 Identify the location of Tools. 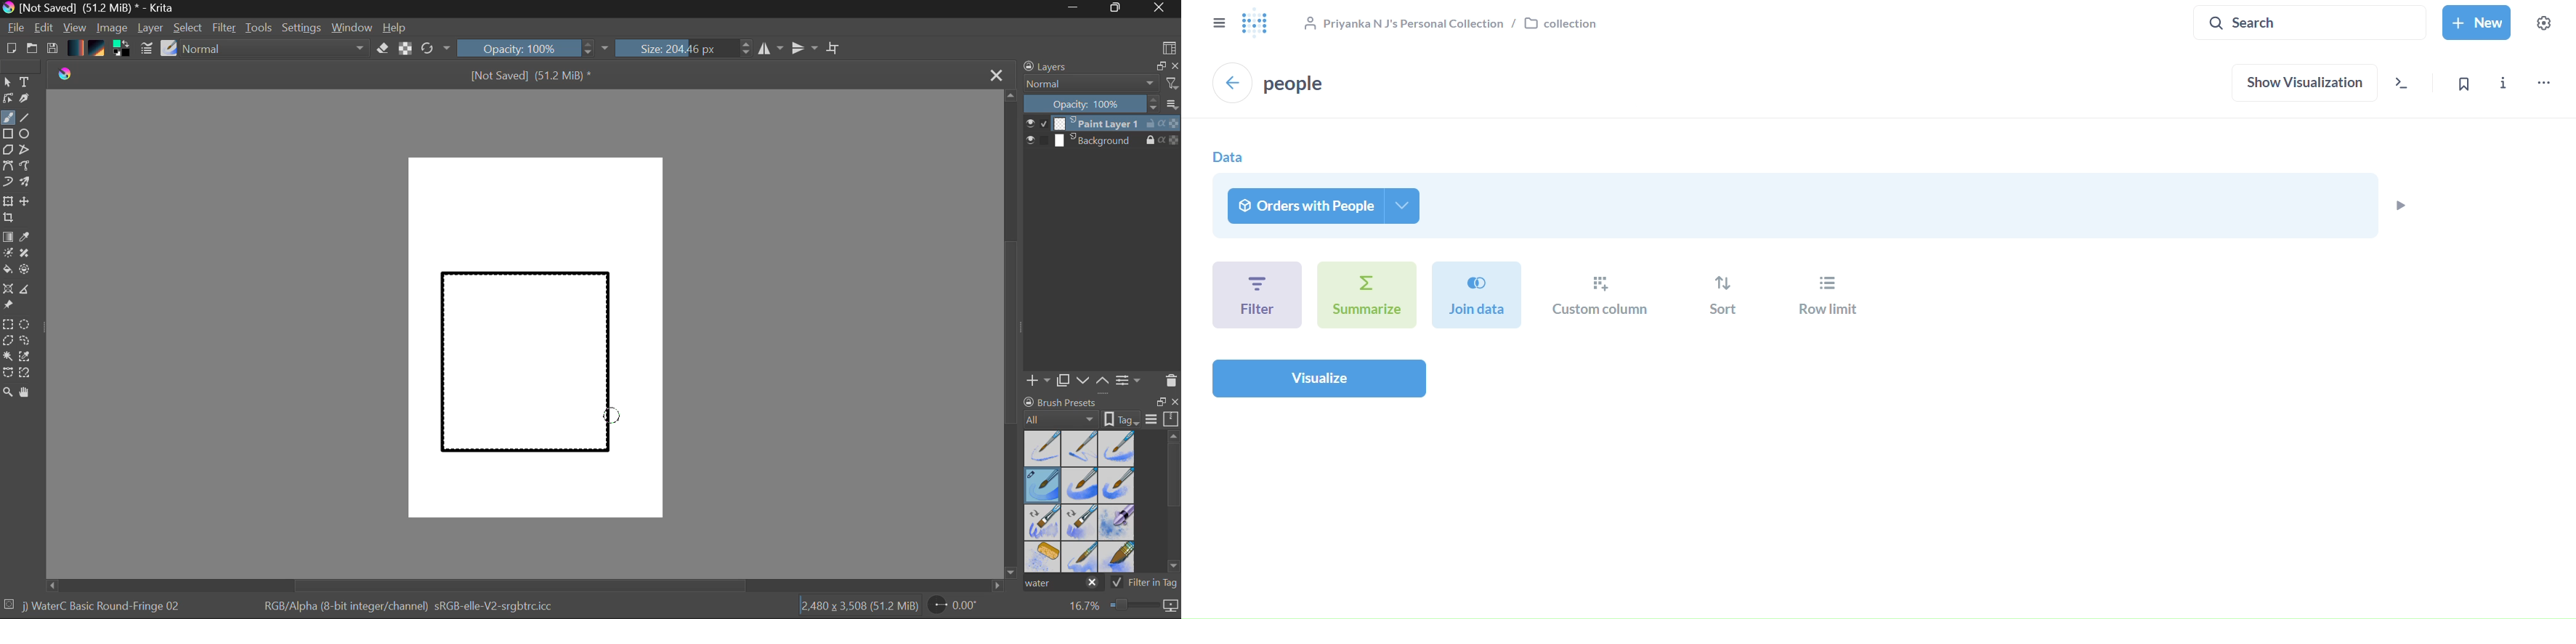
(260, 28).